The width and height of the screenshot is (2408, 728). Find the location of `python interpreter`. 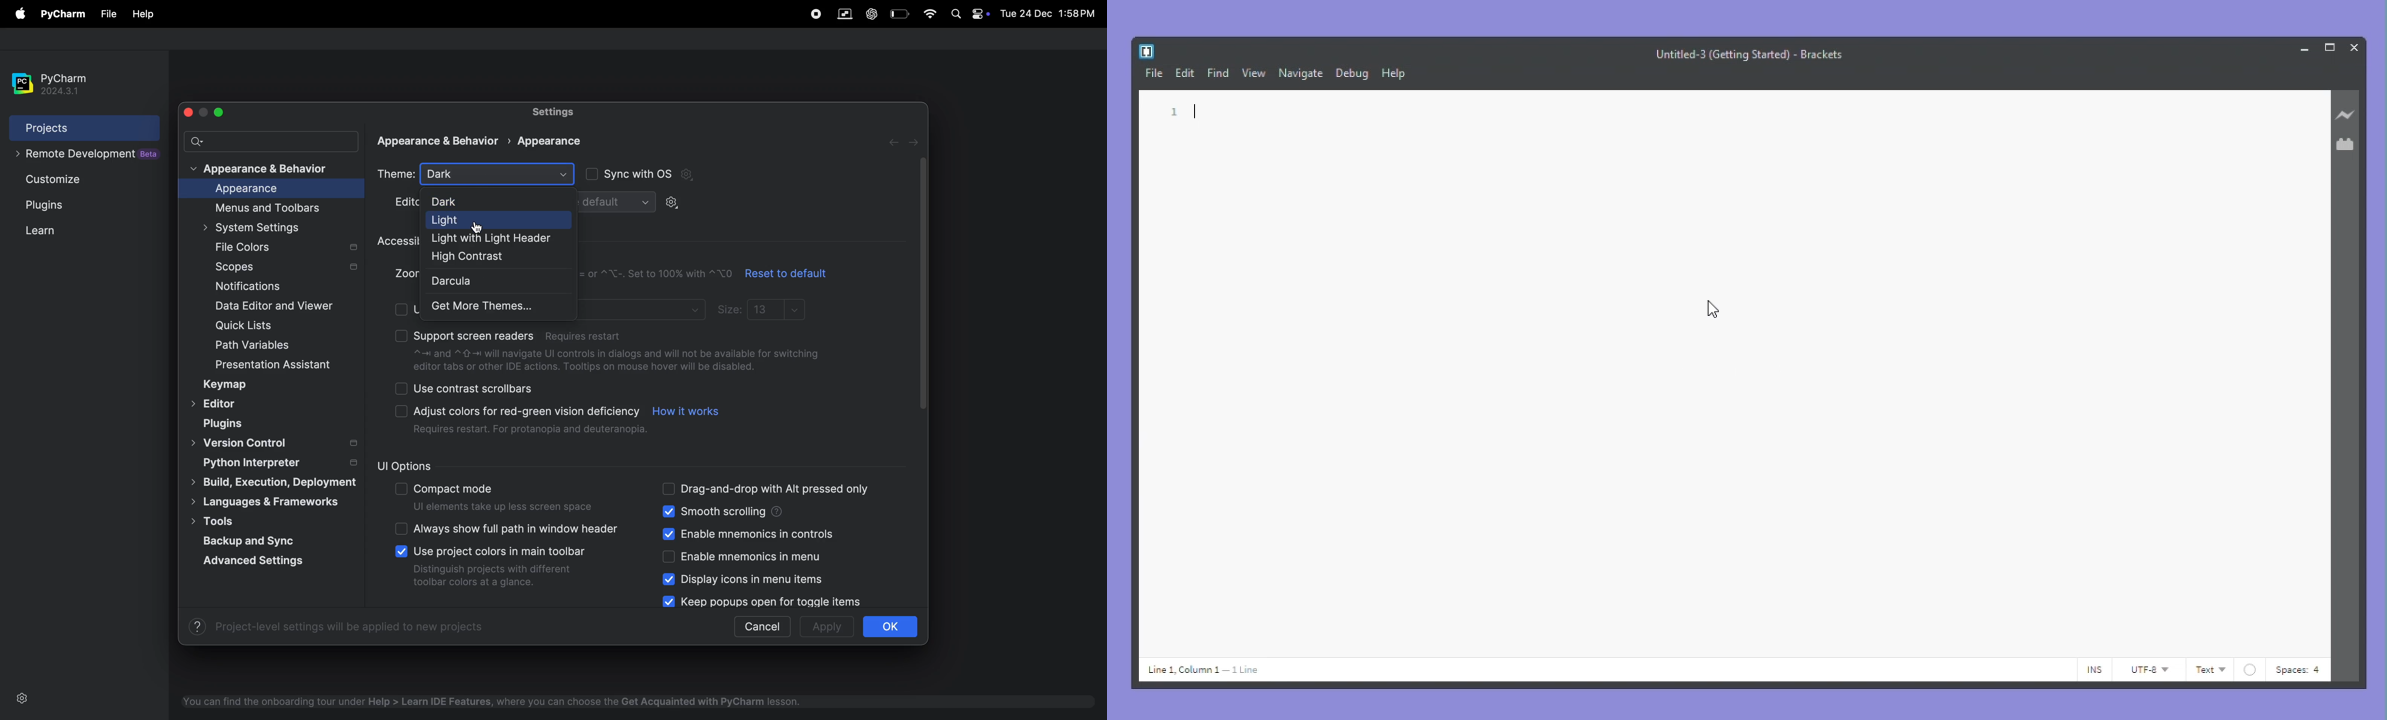

python interpreter is located at coordinates (275, 464).